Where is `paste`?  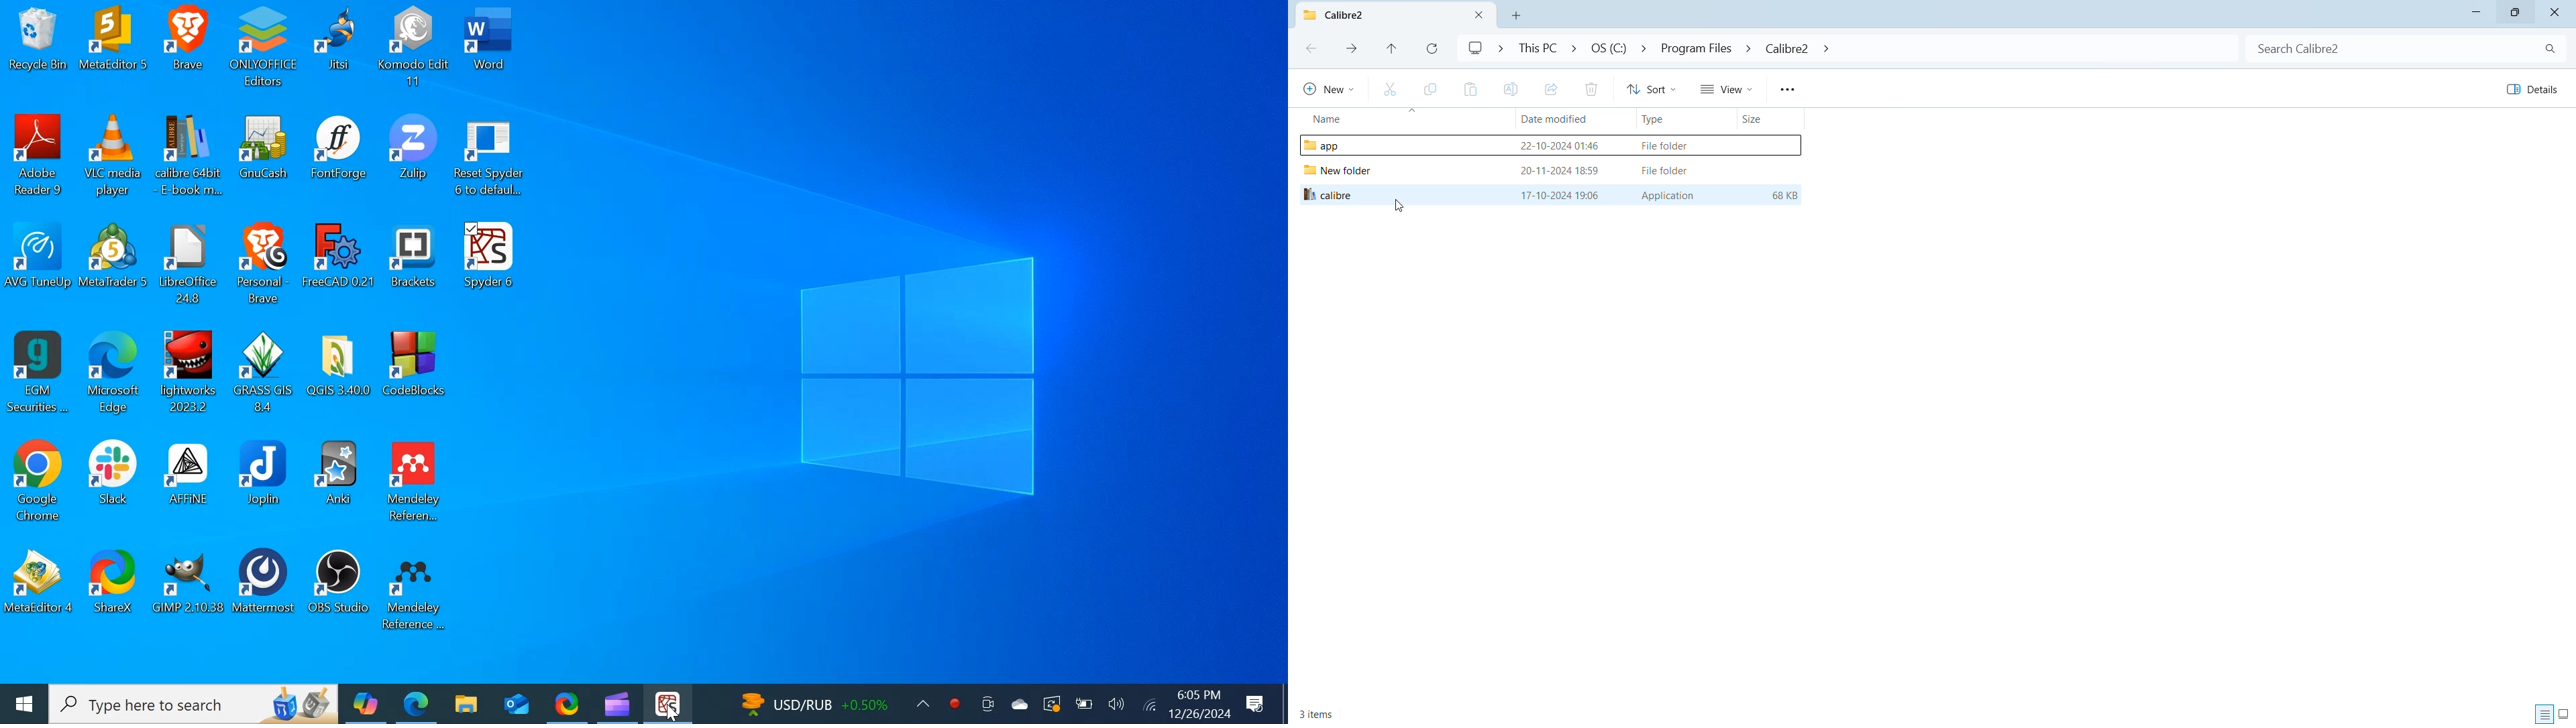 paste is located at coordinates (1472, 91).